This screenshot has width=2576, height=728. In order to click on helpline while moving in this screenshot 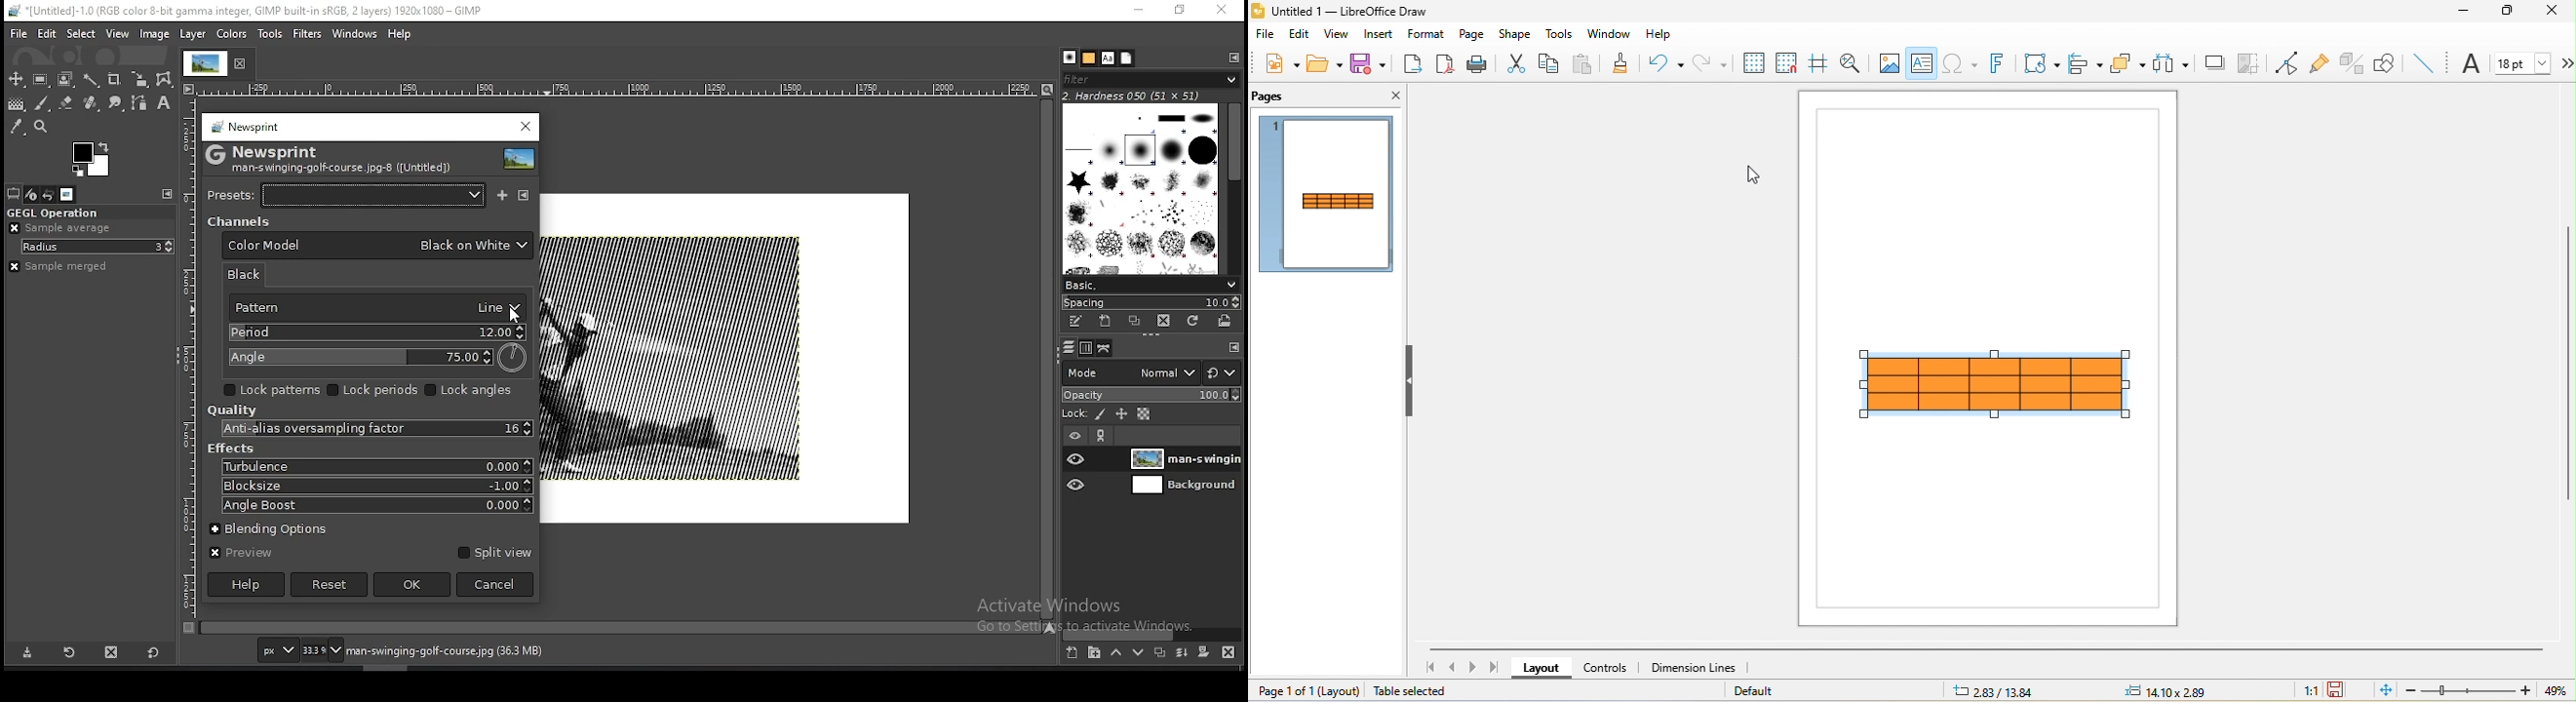, I will do `click(1819, 63)`.